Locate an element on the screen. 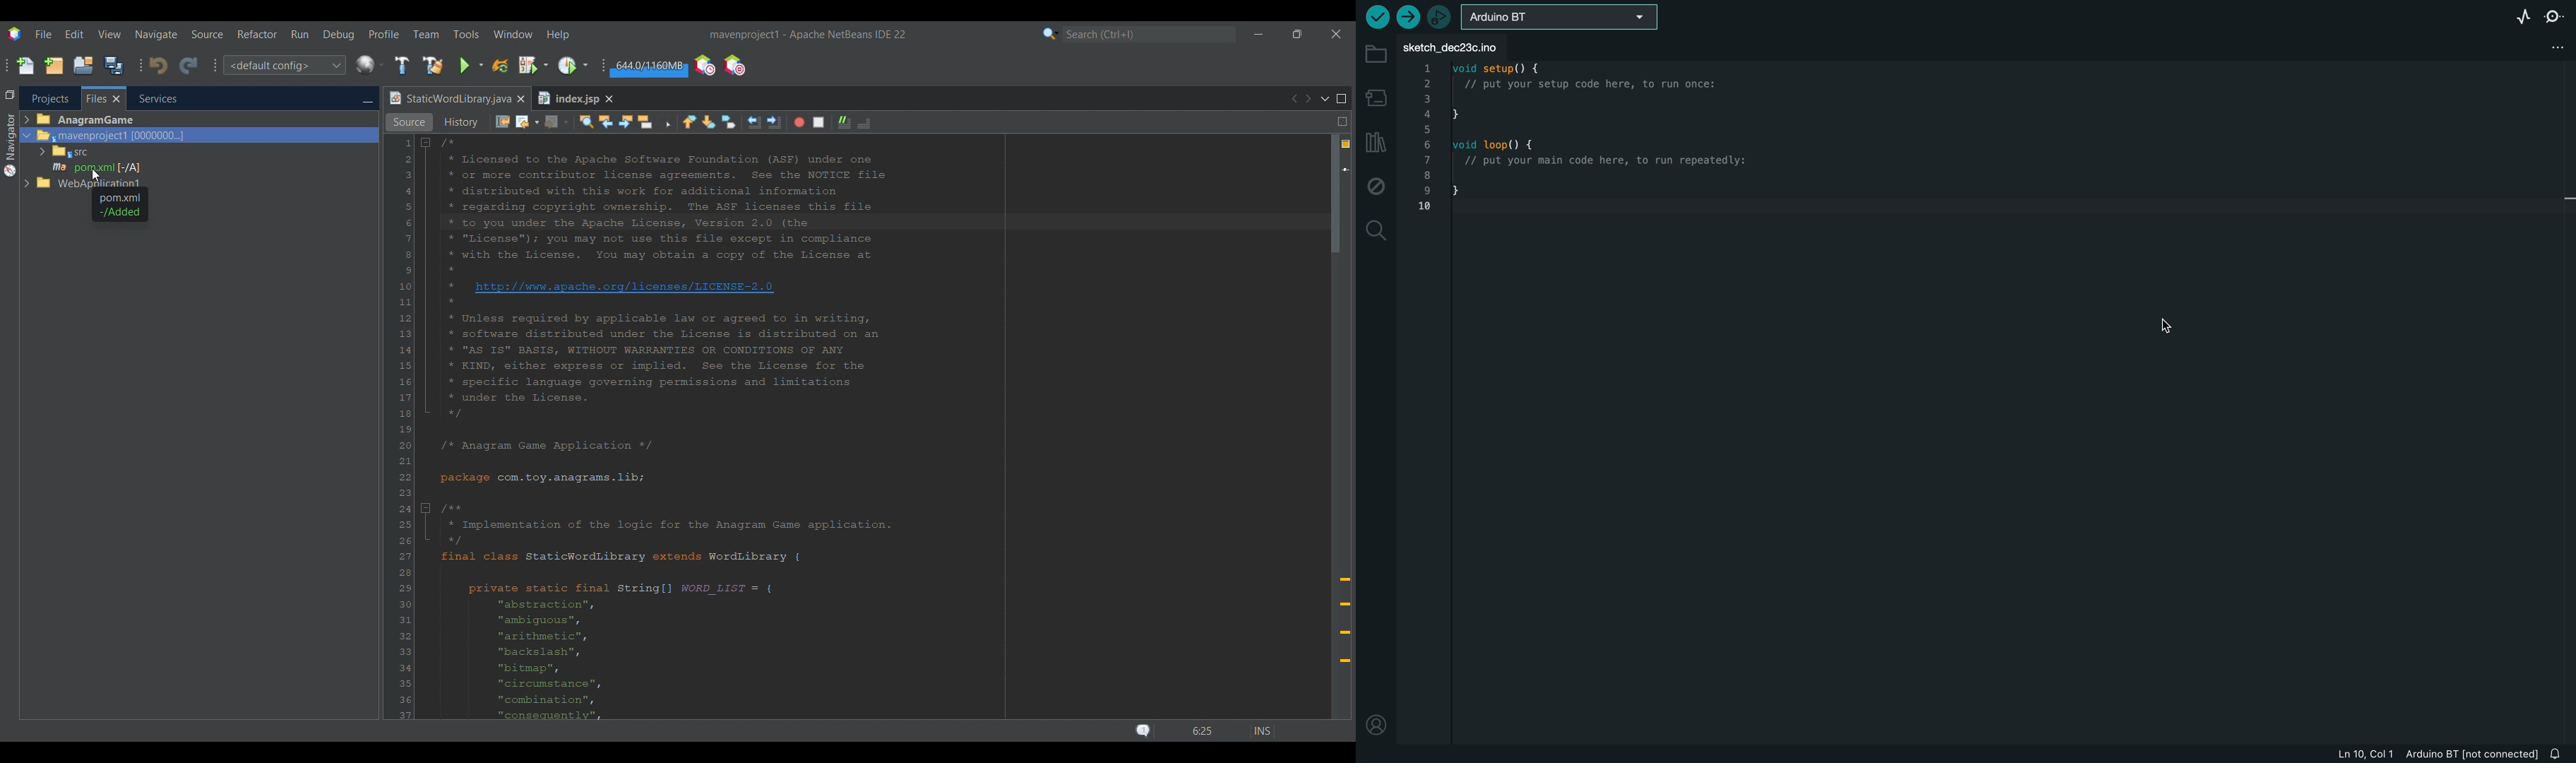 This screenshot has height=784, width=2576. board manager is located at coordinates (1375, 95).